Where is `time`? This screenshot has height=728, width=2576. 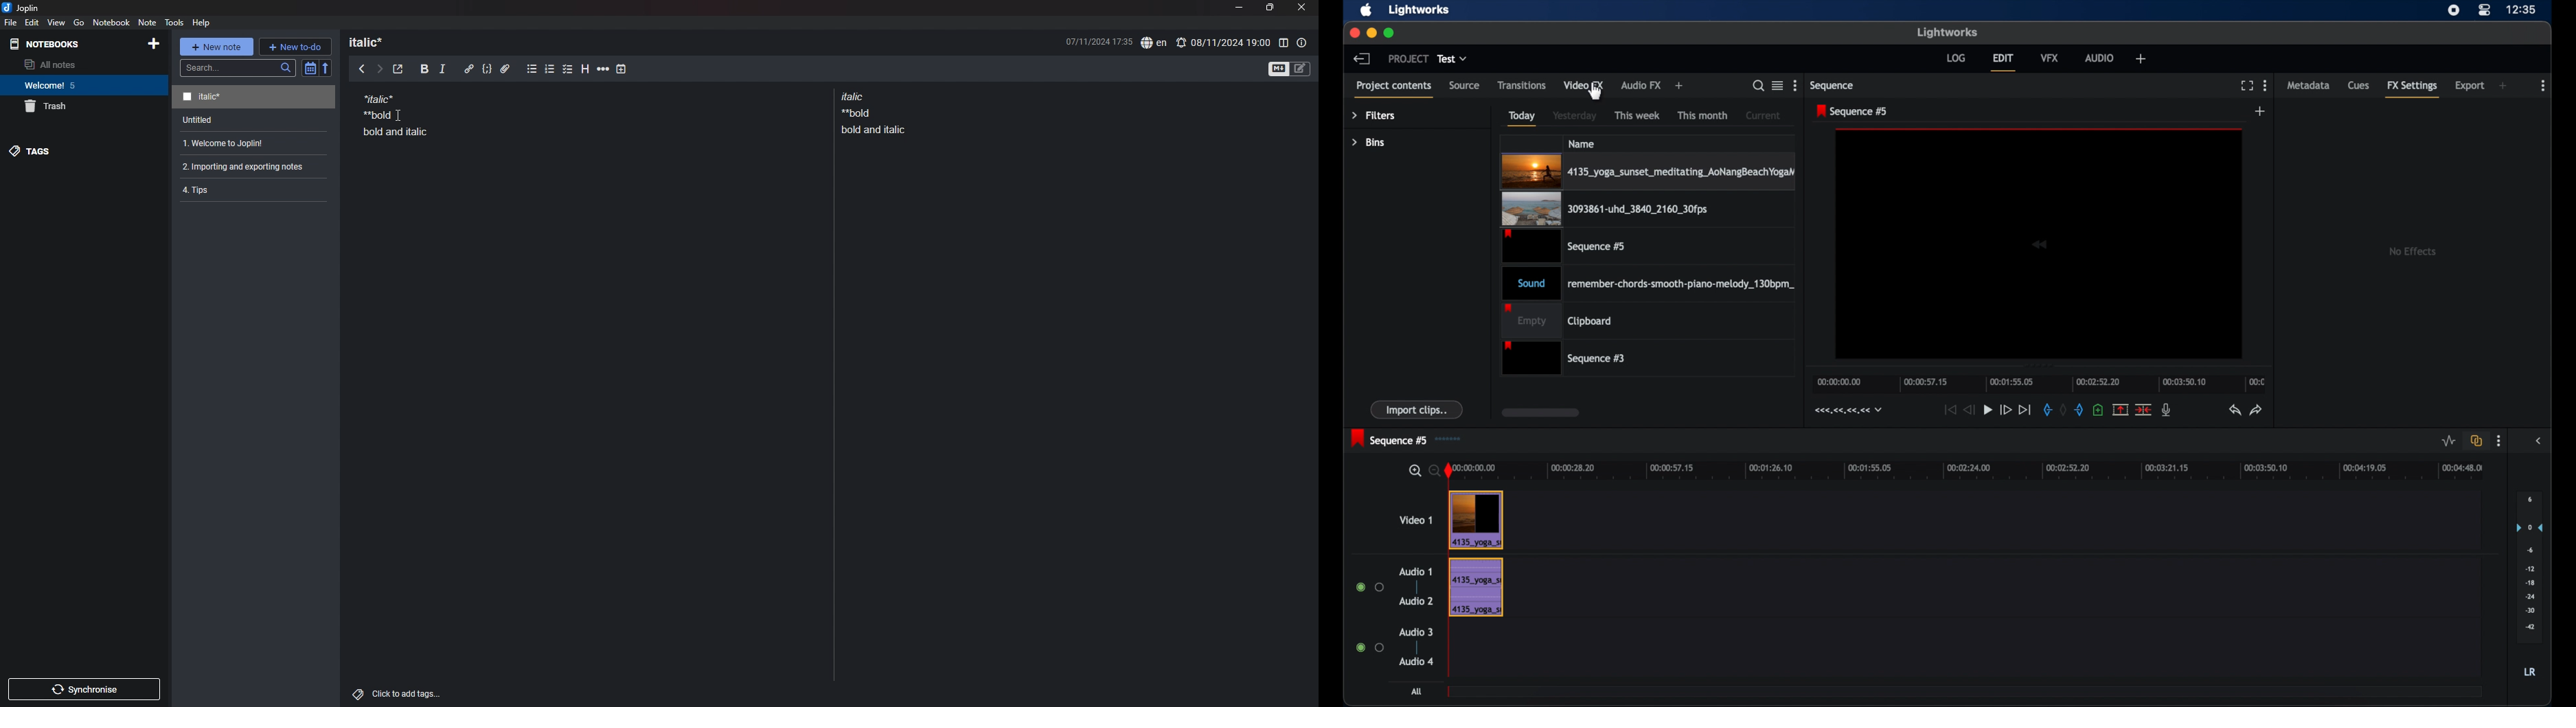 time is located at coordinates (2522, 10).